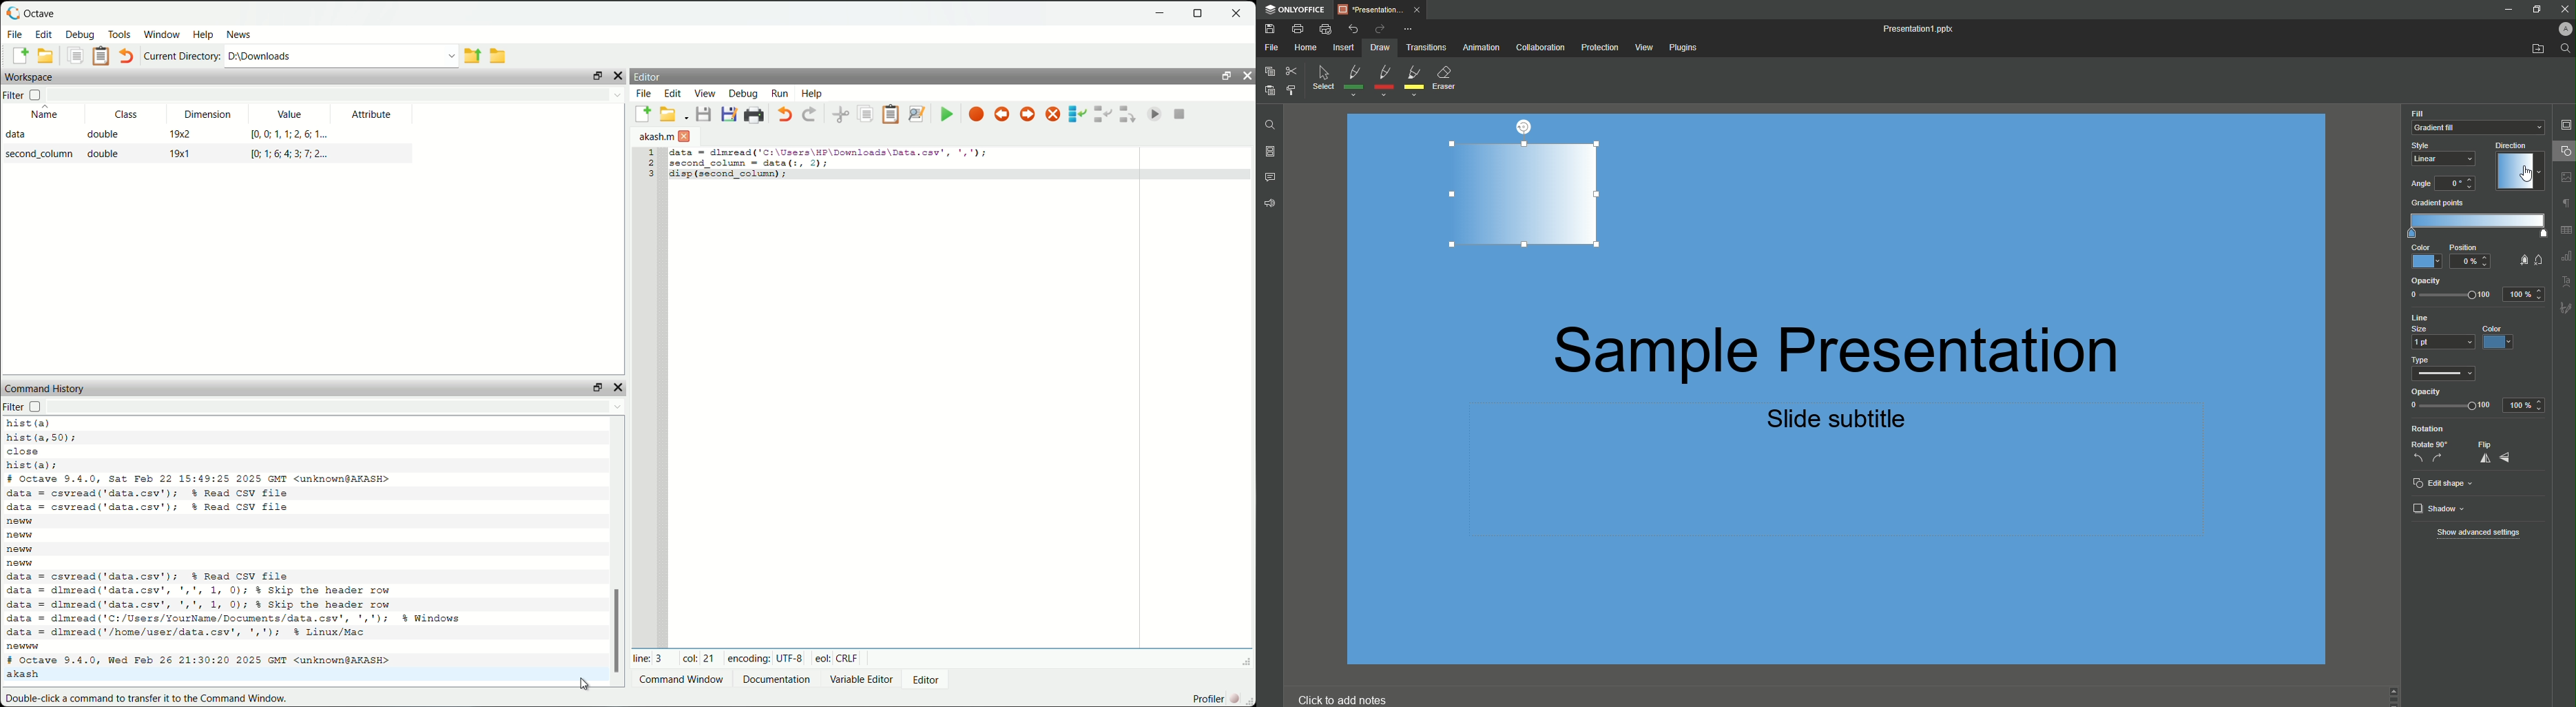  What do you see at coordinates (2528, 174) in the screenshot?
I see `Cursor` at bounding box center [2528, 174].